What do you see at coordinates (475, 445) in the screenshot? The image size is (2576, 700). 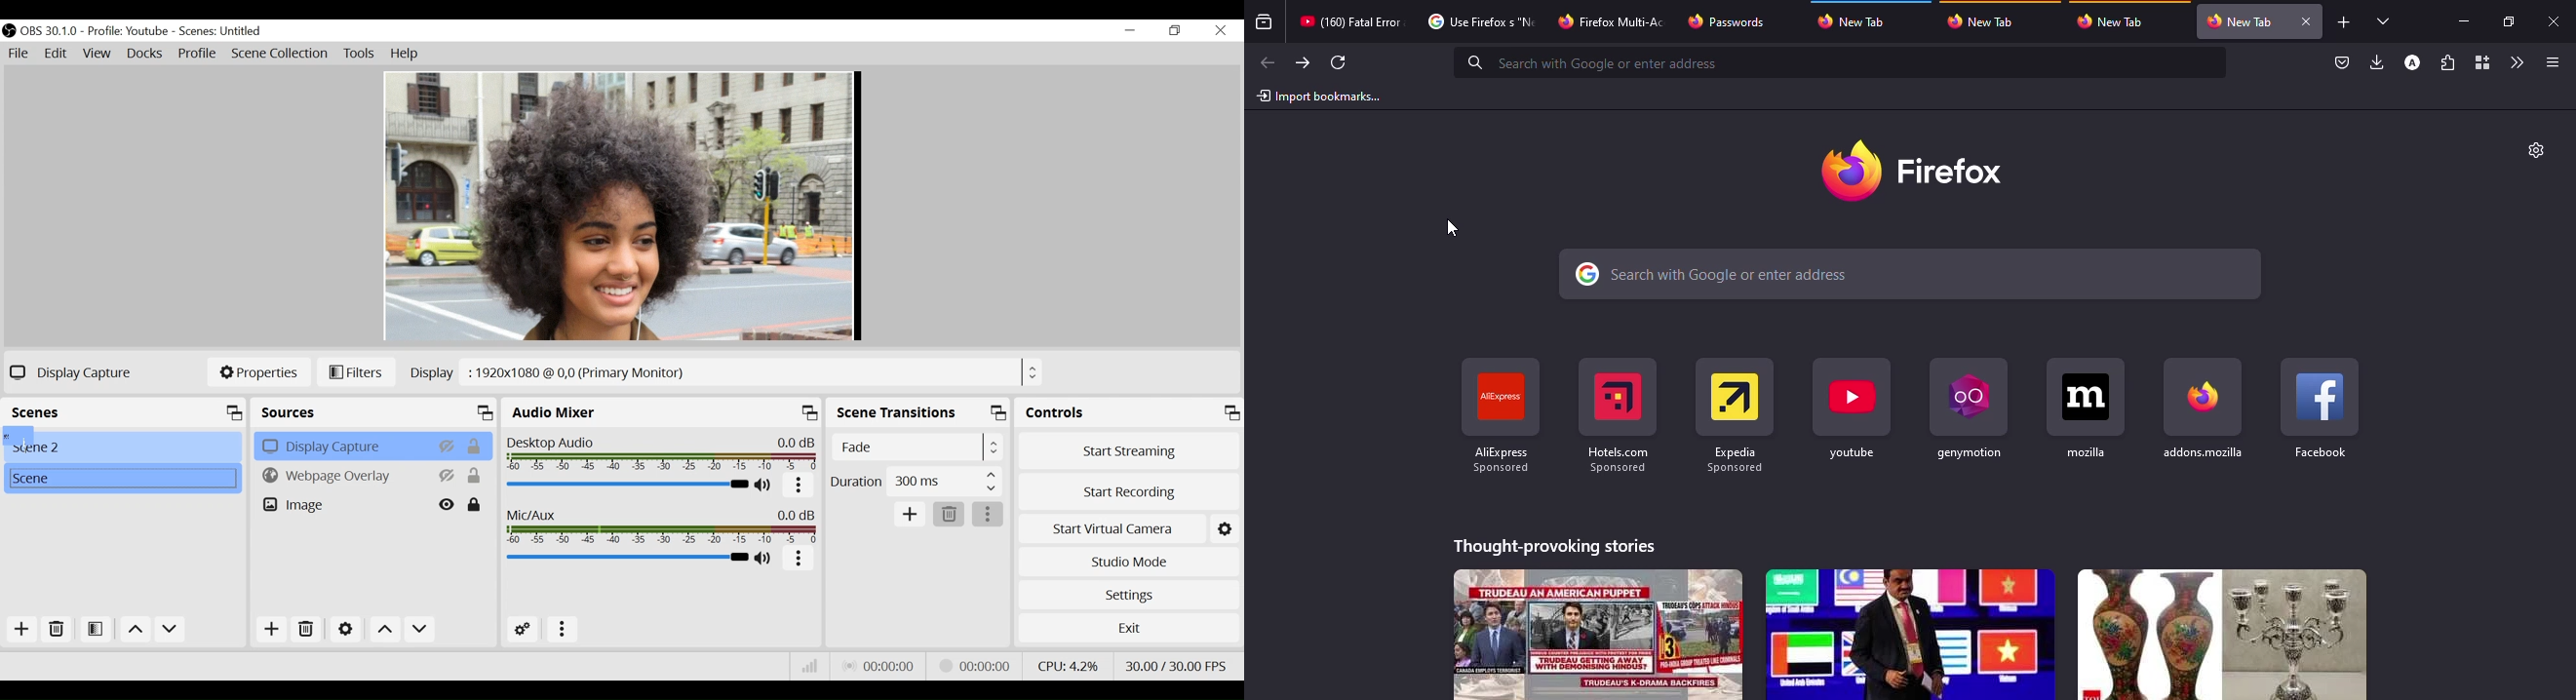 I see `(un)lock` at bounding box center [475, 445].